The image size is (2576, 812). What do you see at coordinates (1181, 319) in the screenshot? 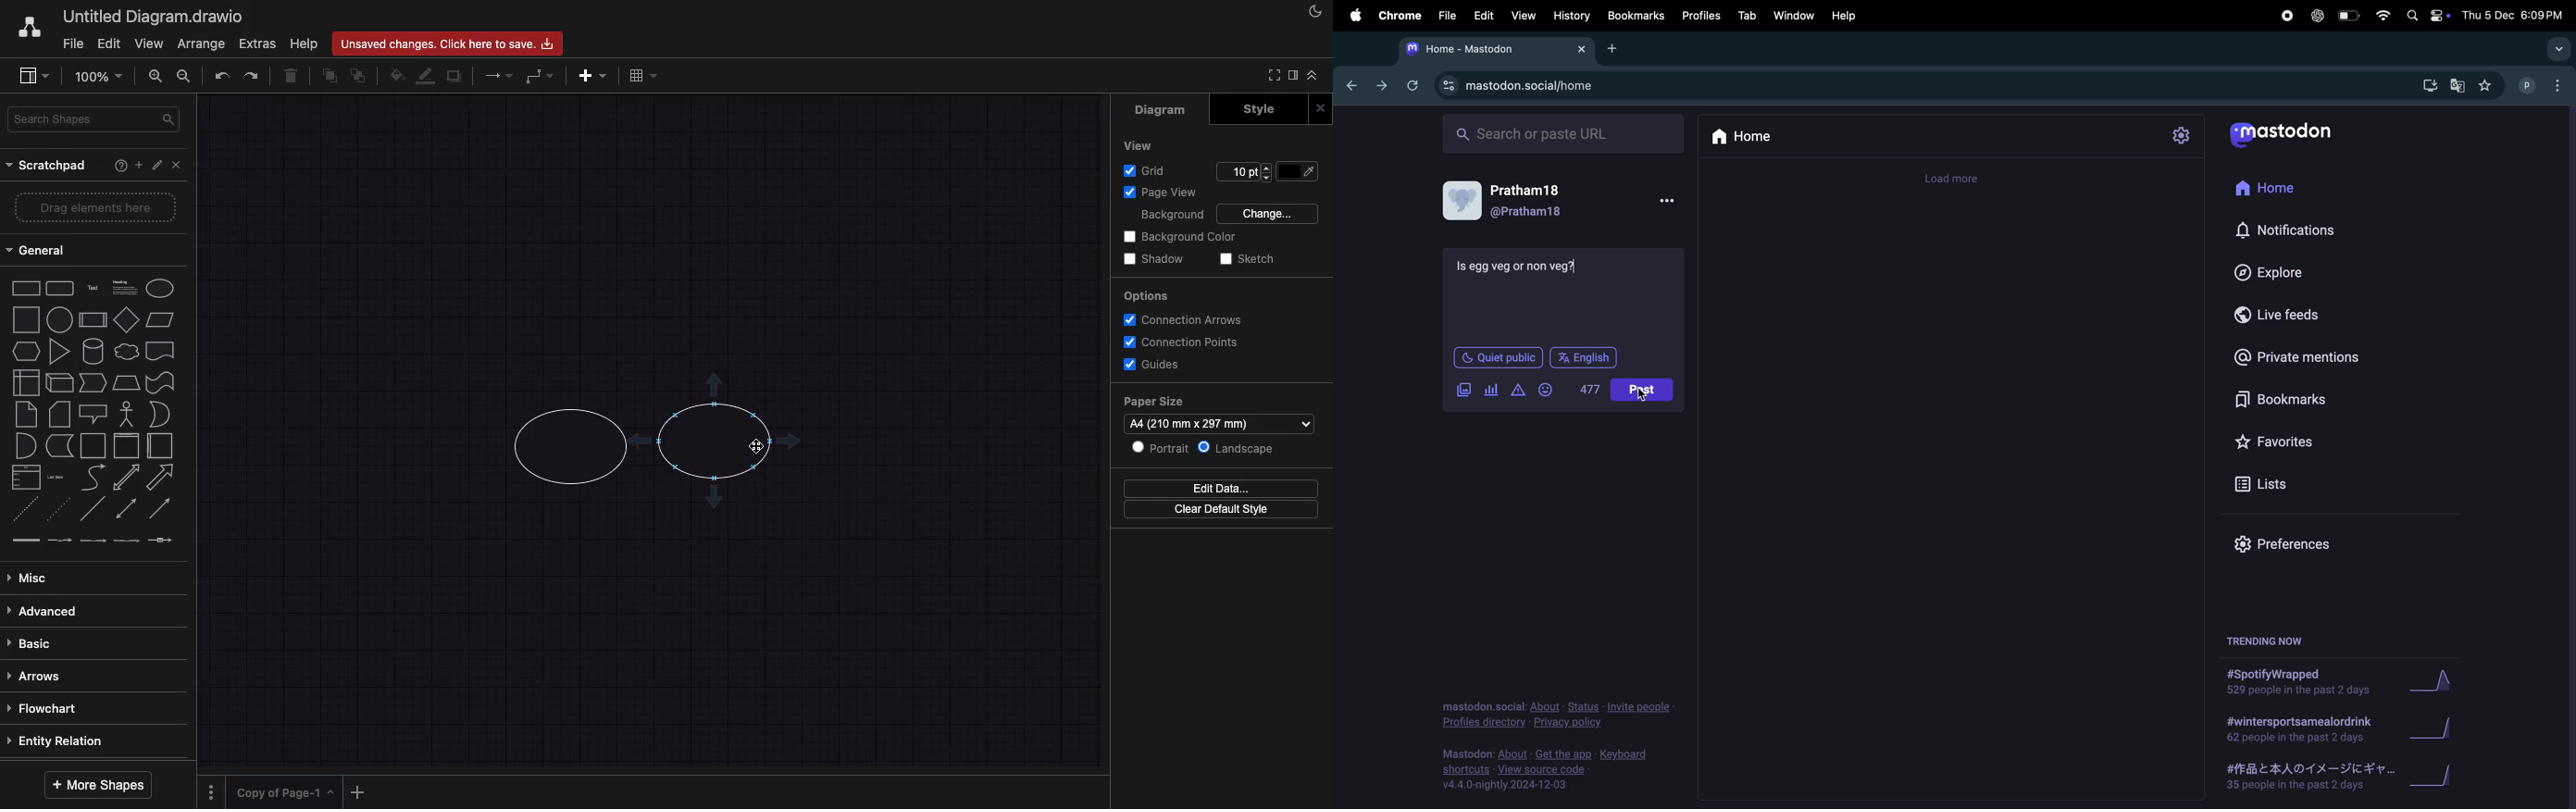
I see `connection arrows` at bounding box center [1181, 319].